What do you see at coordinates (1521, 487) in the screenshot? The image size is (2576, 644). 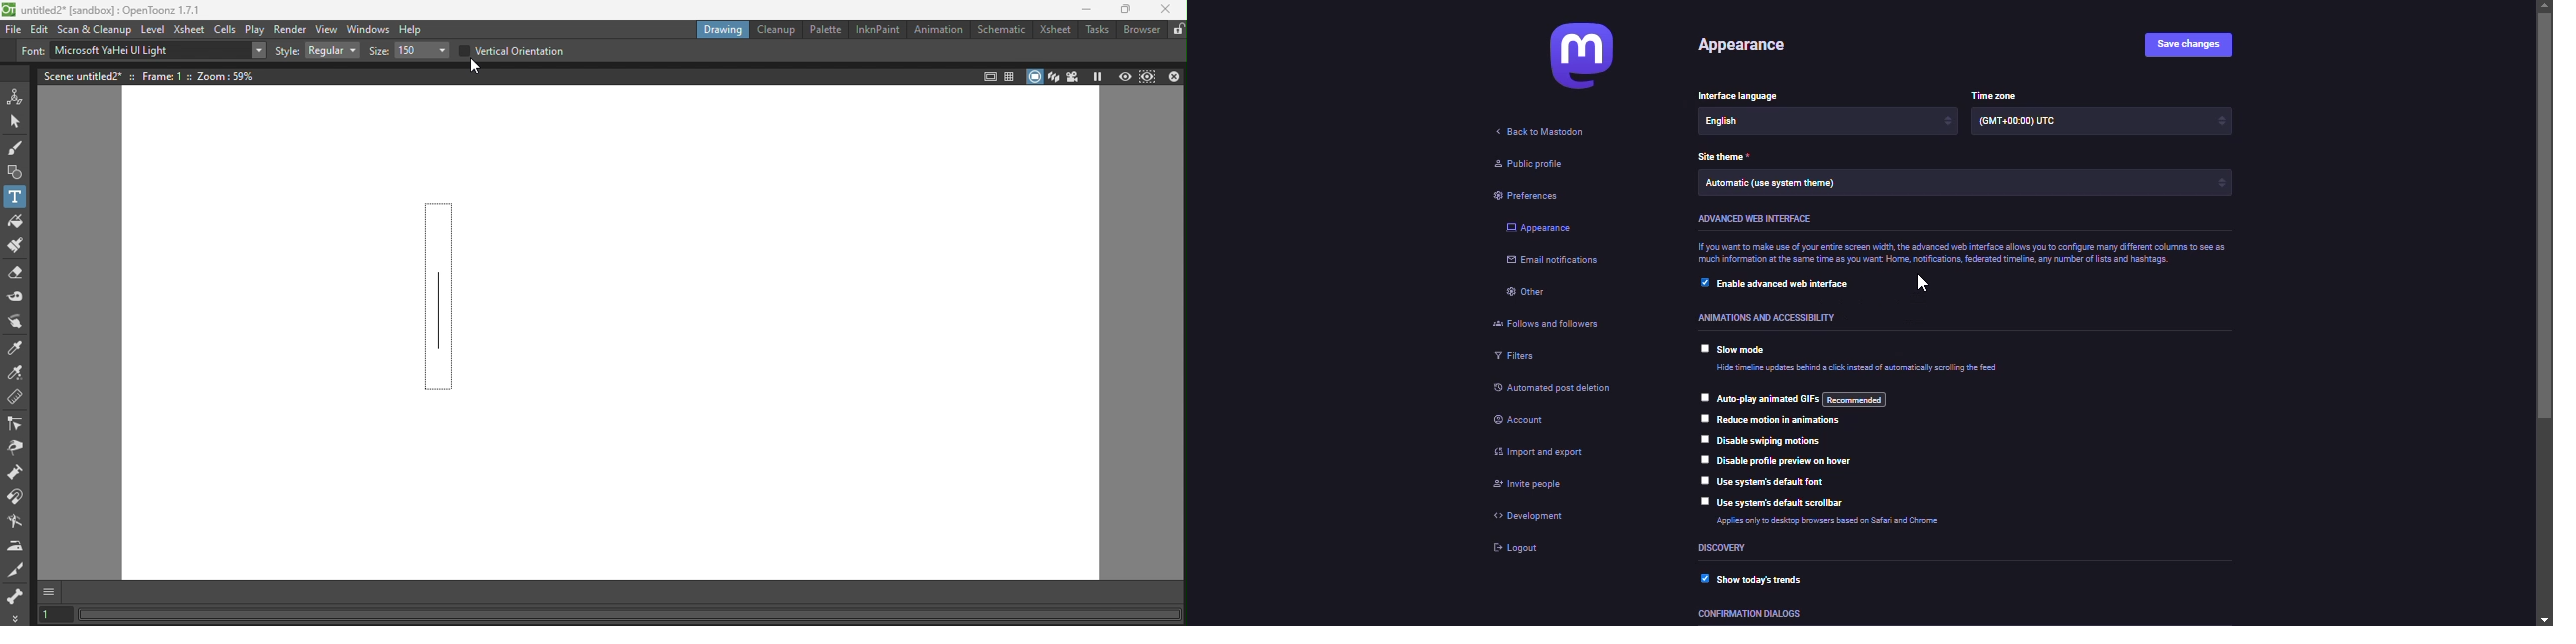 I see `invite people` at bounding box center [1521, 487].